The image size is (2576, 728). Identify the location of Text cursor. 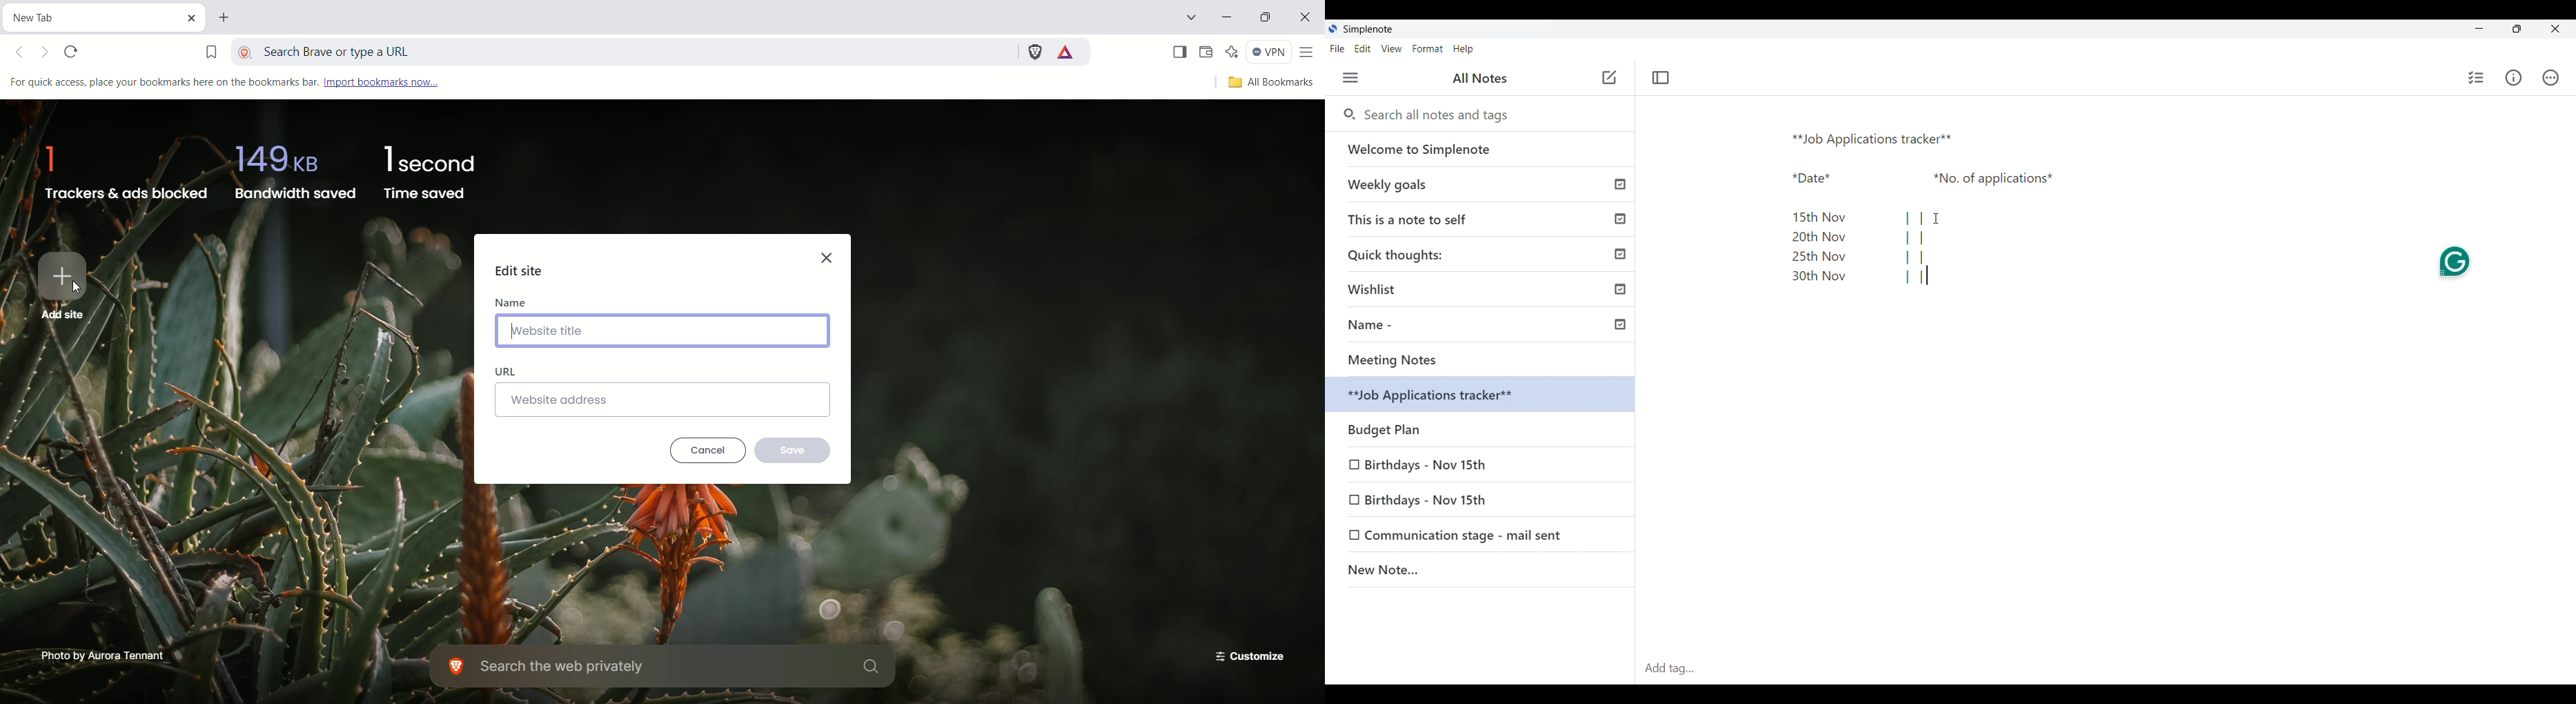
(1928, 275).